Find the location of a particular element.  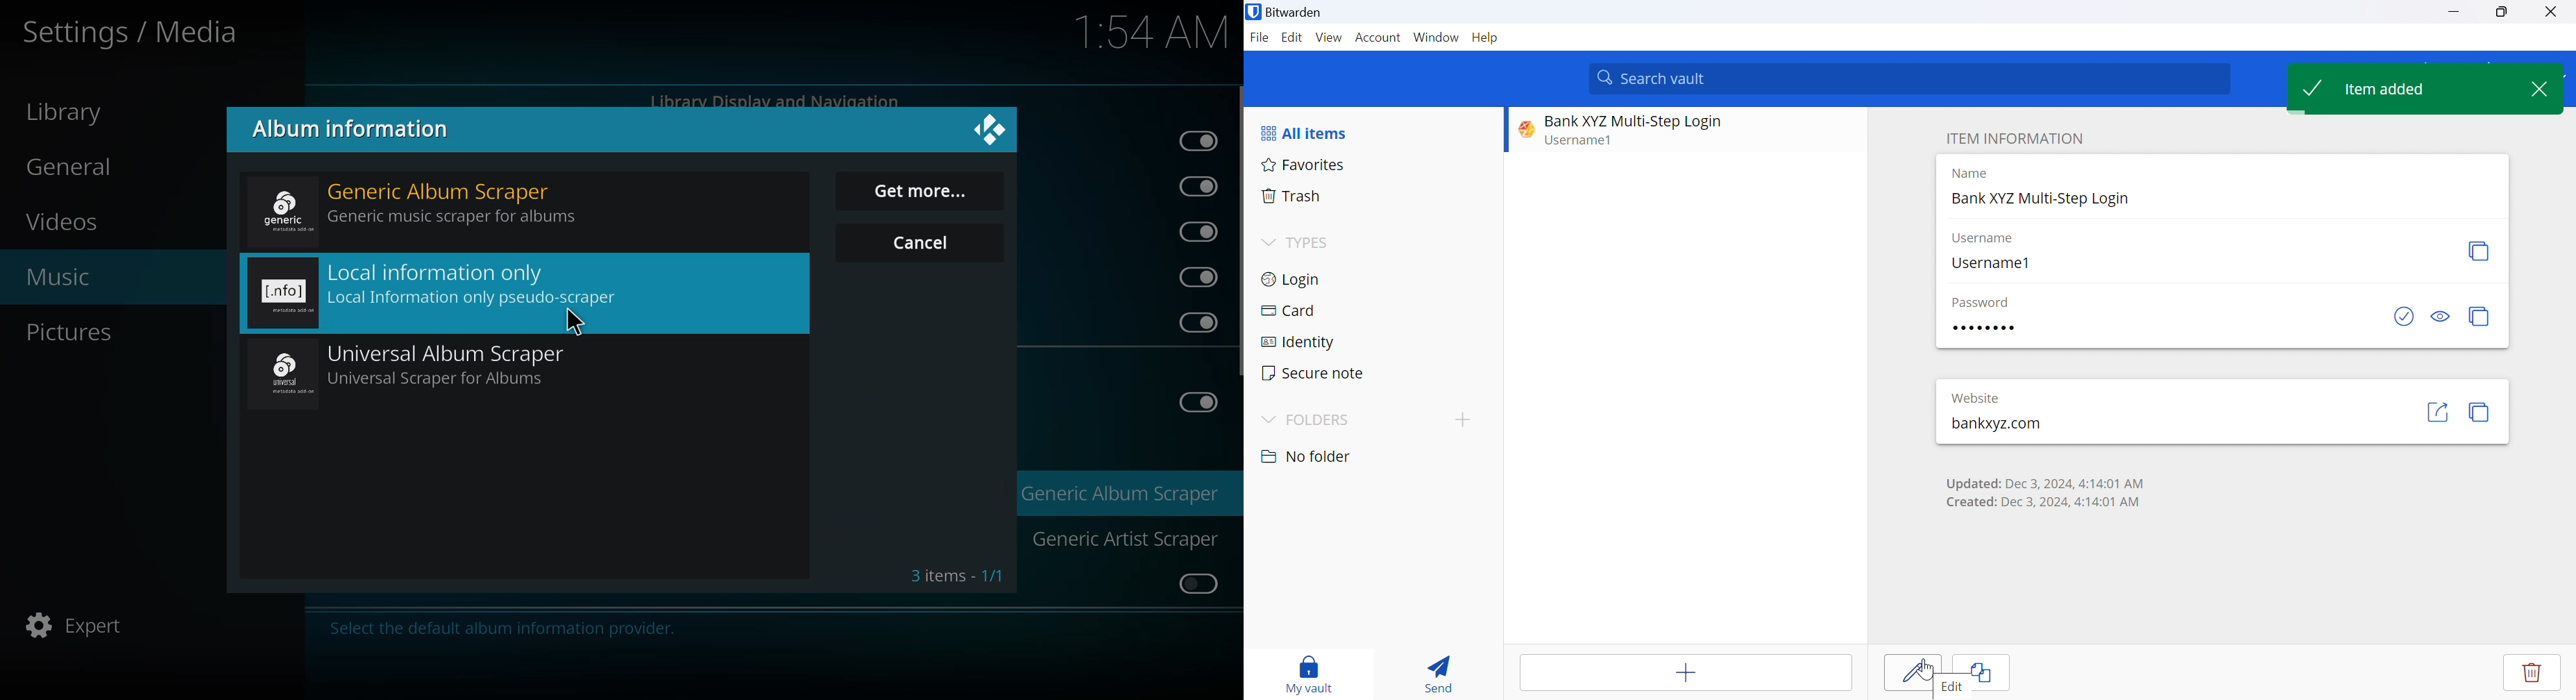

Updated: Dec 3, 2024, 4:14:01 AM is located at coordinates (2042, 481).